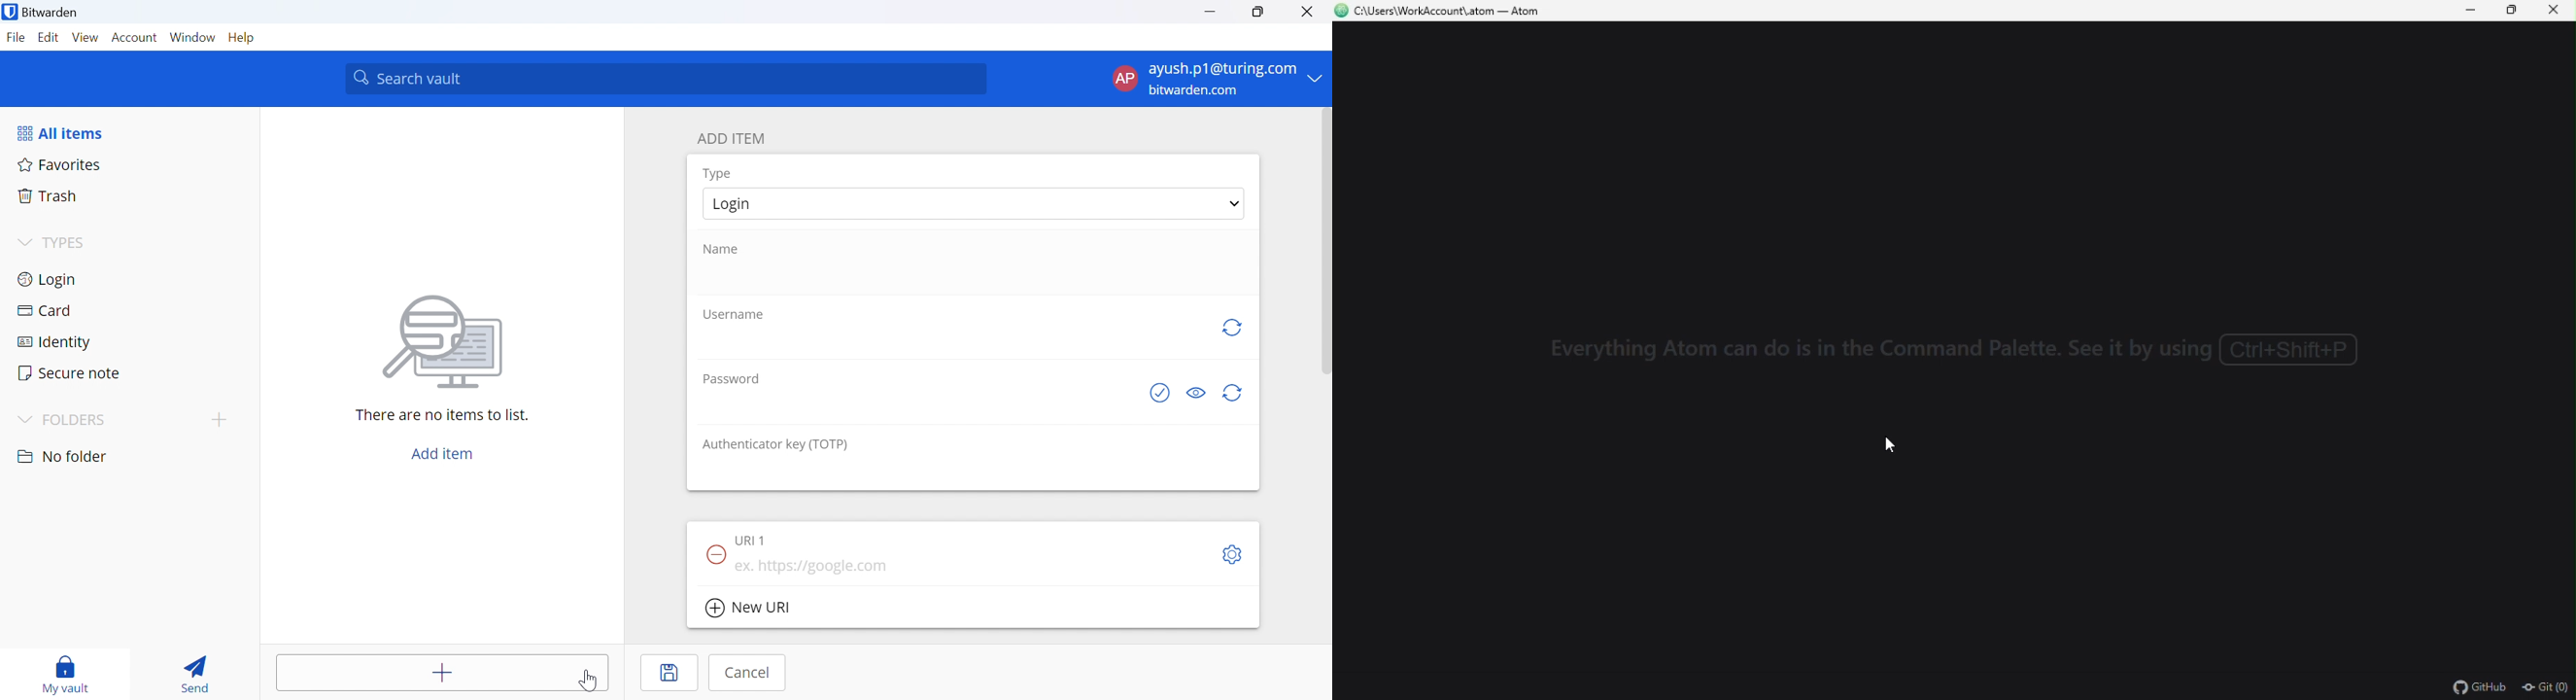  Describe the element at coordinates (753, 538) in the screenshot. I see `URI 1` at that location.